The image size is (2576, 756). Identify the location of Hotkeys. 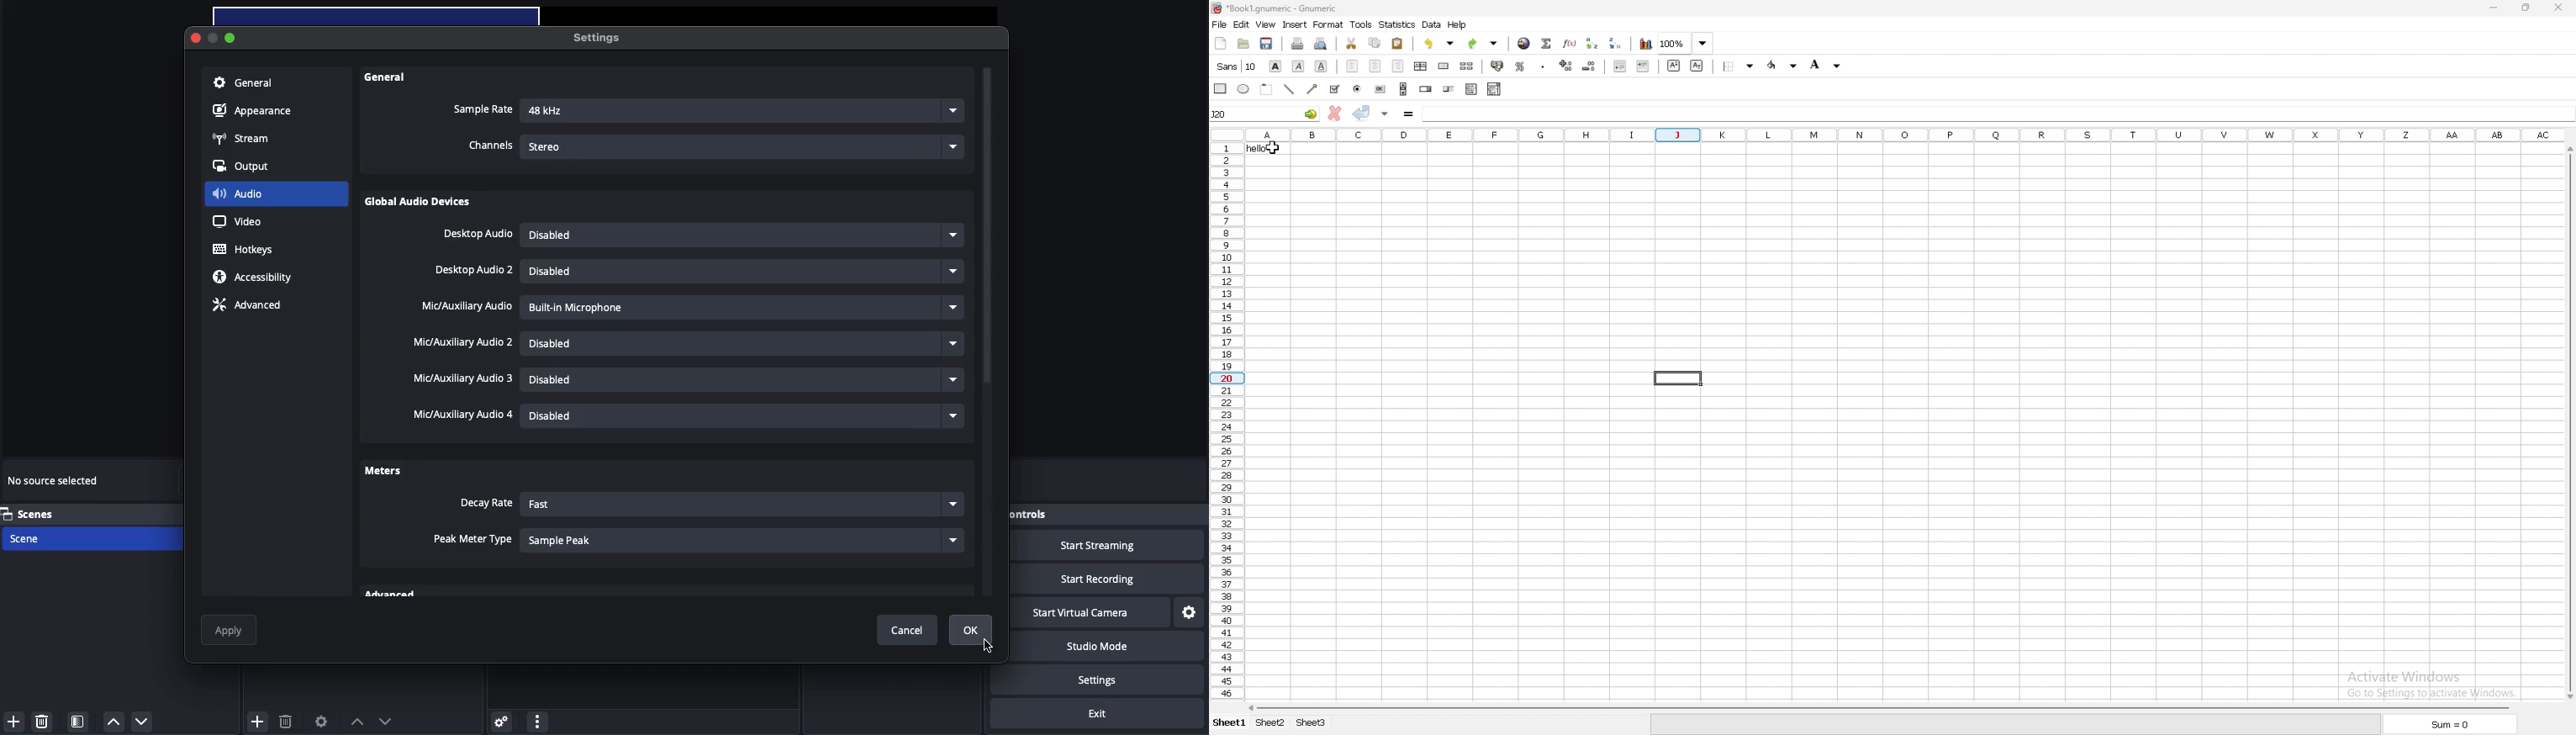
(246, 250).